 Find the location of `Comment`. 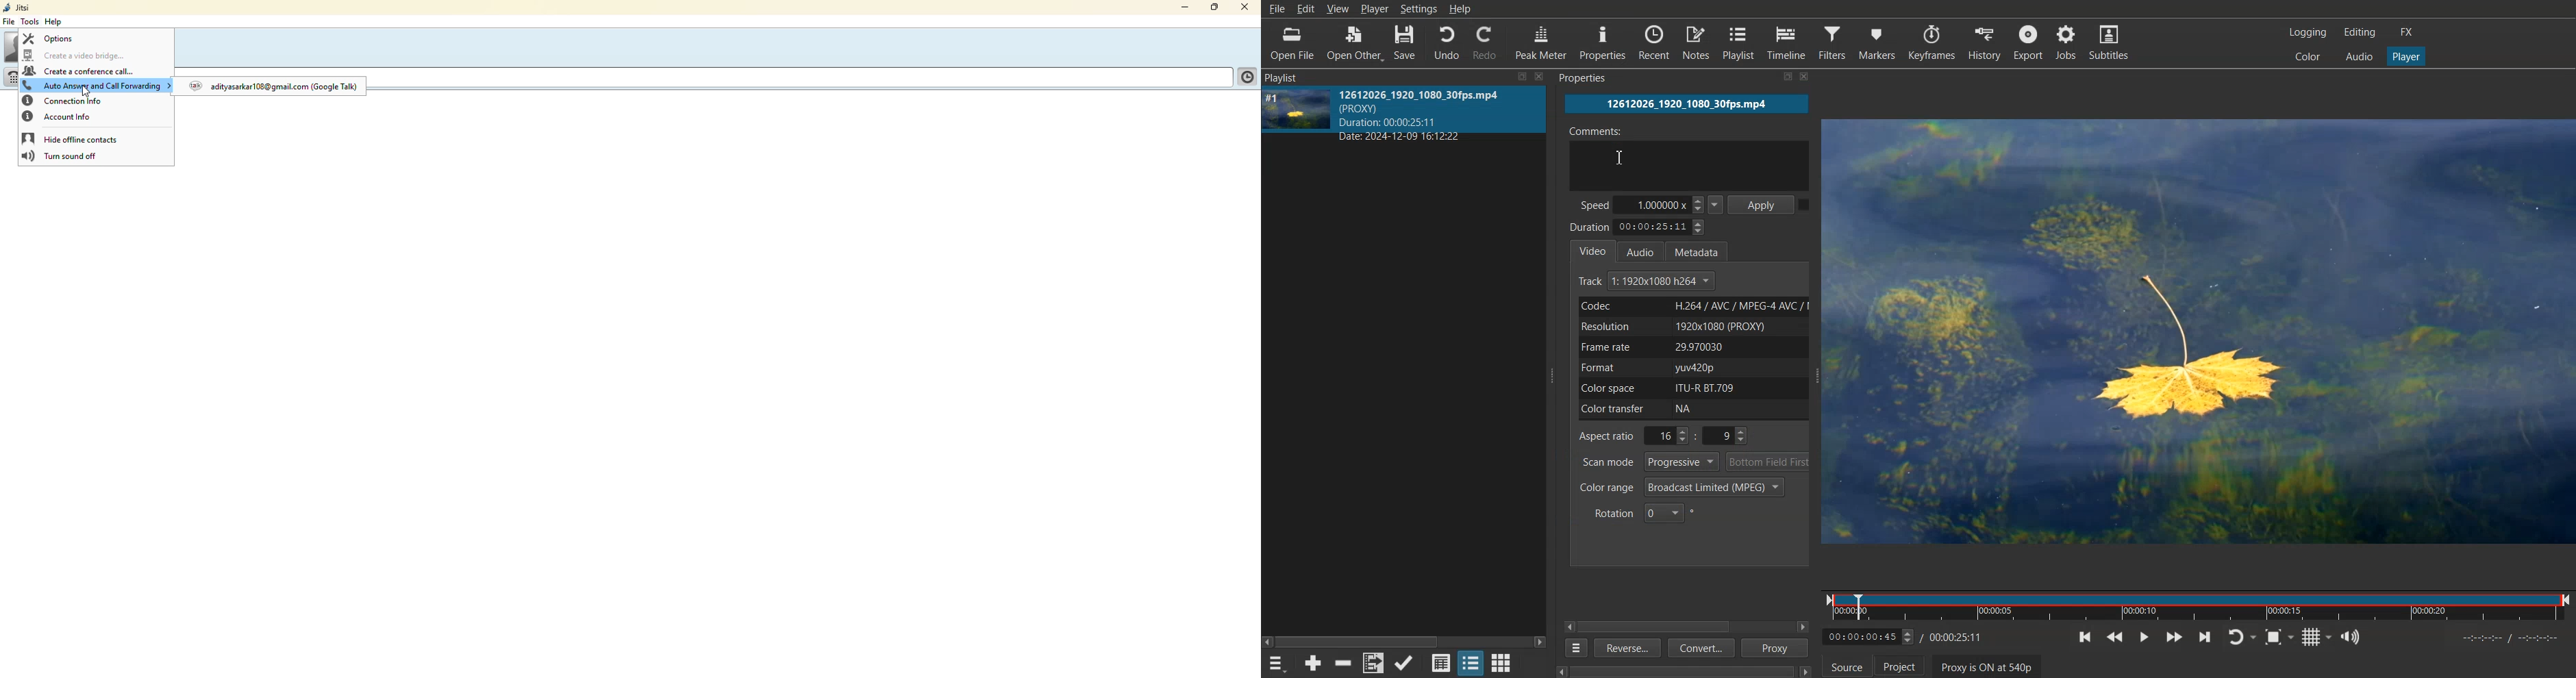

Comment is located at coordinates (1688, 155).